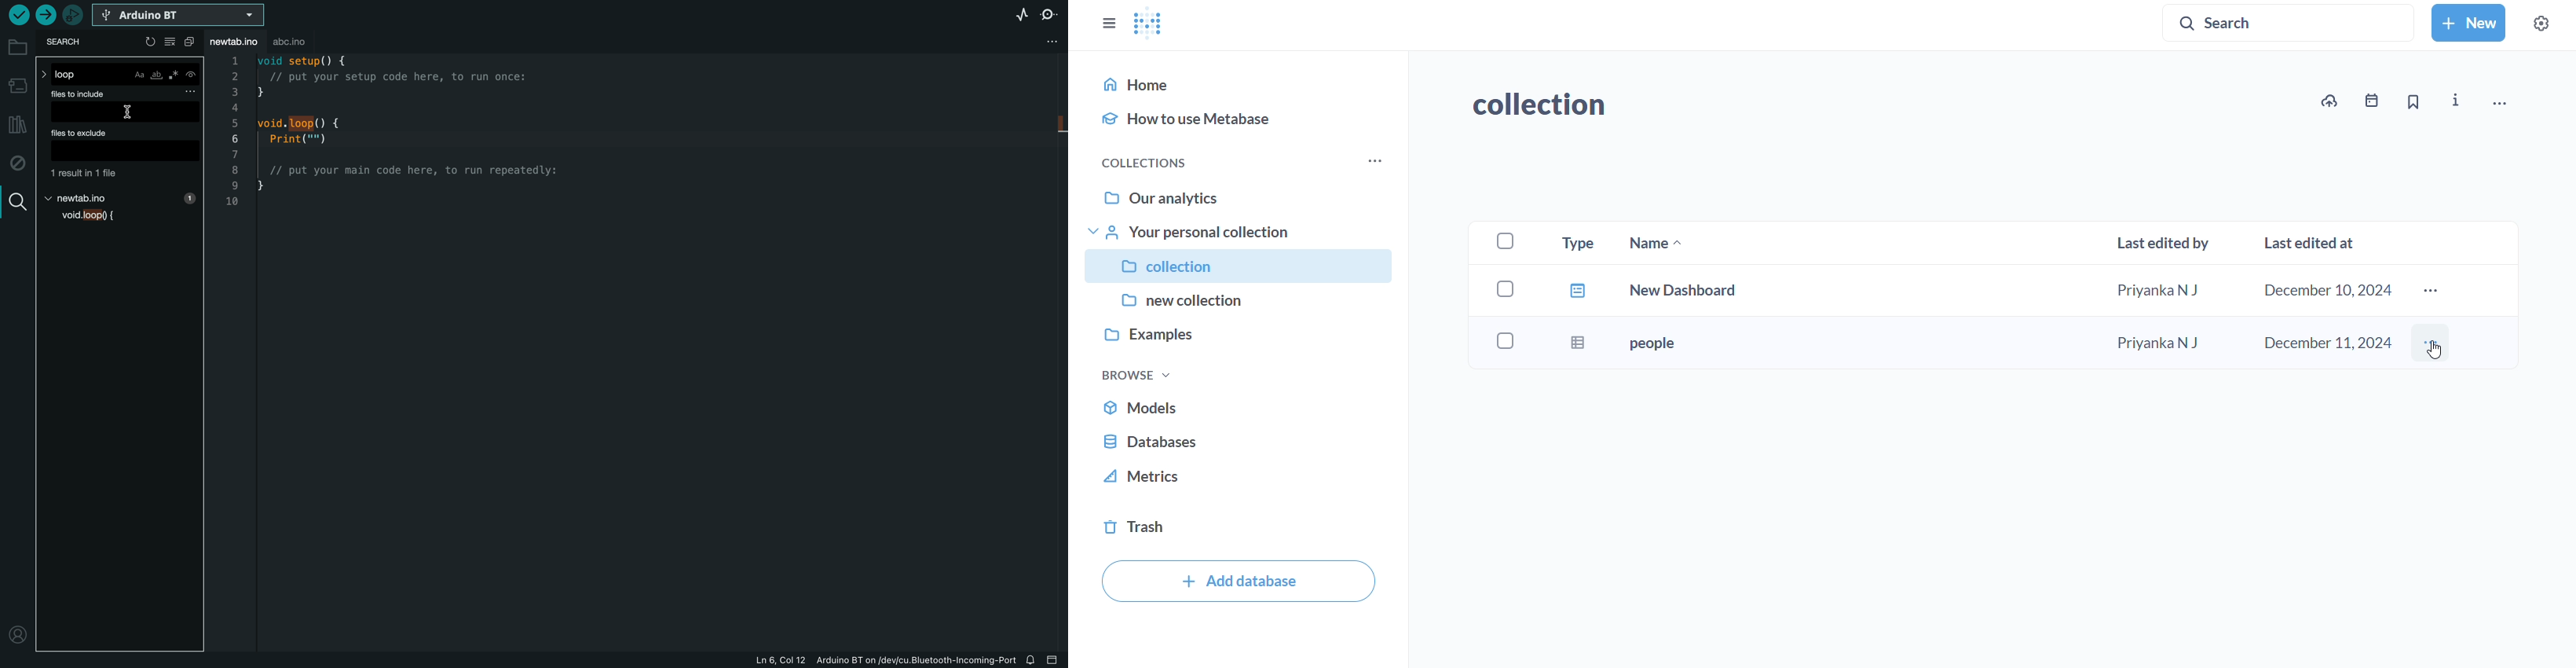 This screenshot has height=672, width=2576. Describe the element at coordinates (129, 152) in the screenshot. I see `input field` at that location.